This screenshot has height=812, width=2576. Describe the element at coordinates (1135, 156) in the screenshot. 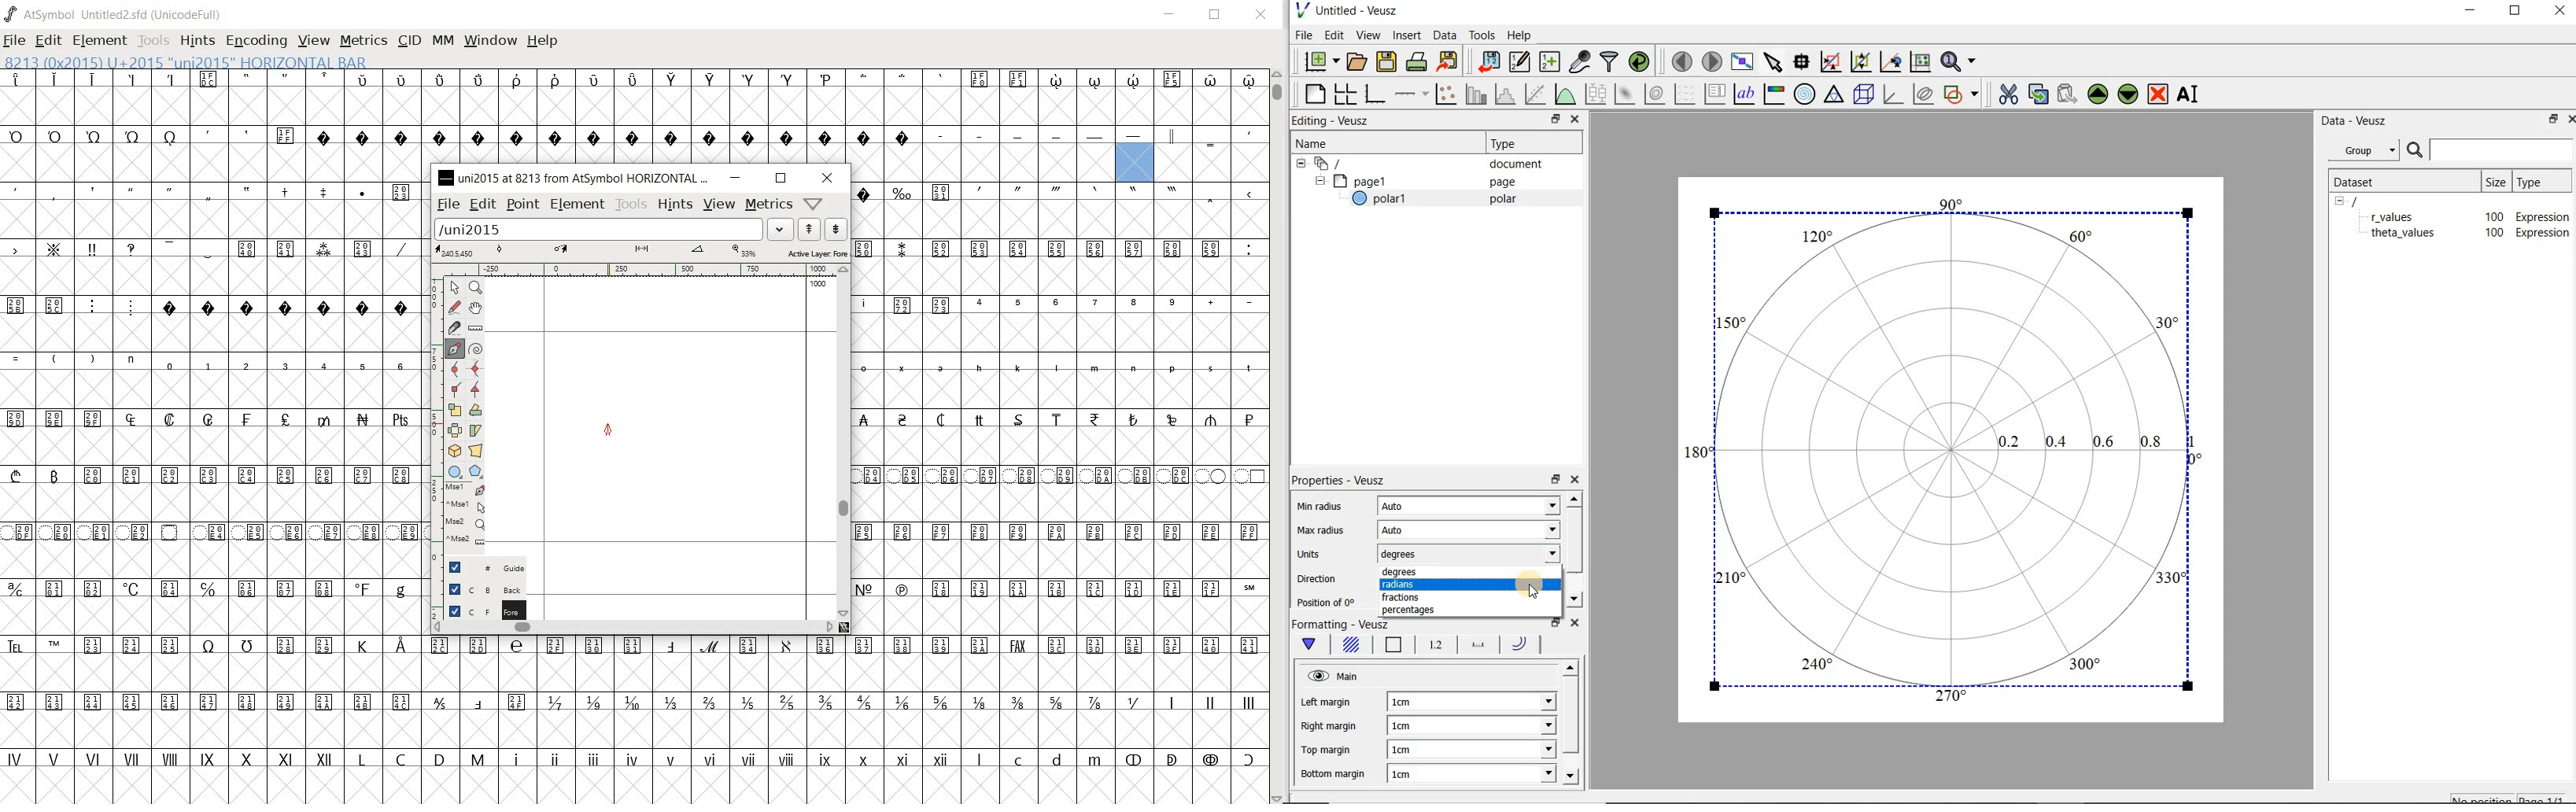

I see `8213 (0x2015) U+2015 "uni2015" HORIZONTAL BAR` at that location.